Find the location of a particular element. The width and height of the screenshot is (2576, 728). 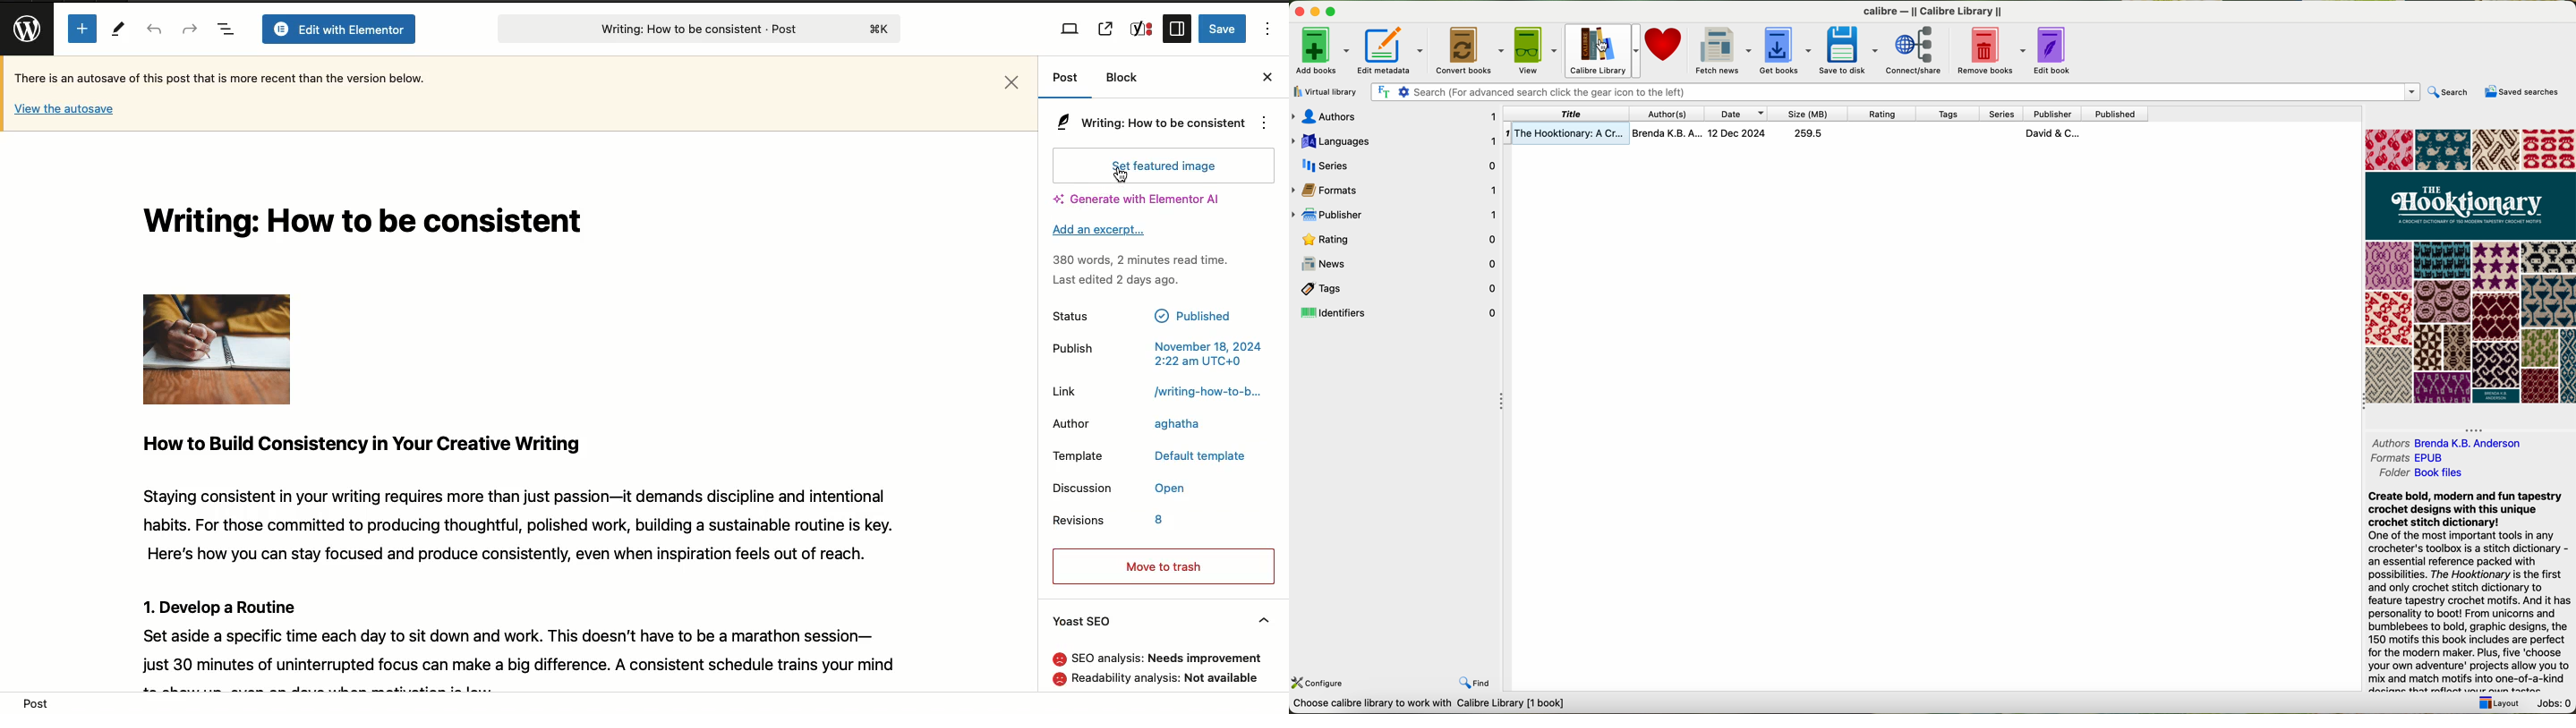

date is located at coordinates (1740, 113).